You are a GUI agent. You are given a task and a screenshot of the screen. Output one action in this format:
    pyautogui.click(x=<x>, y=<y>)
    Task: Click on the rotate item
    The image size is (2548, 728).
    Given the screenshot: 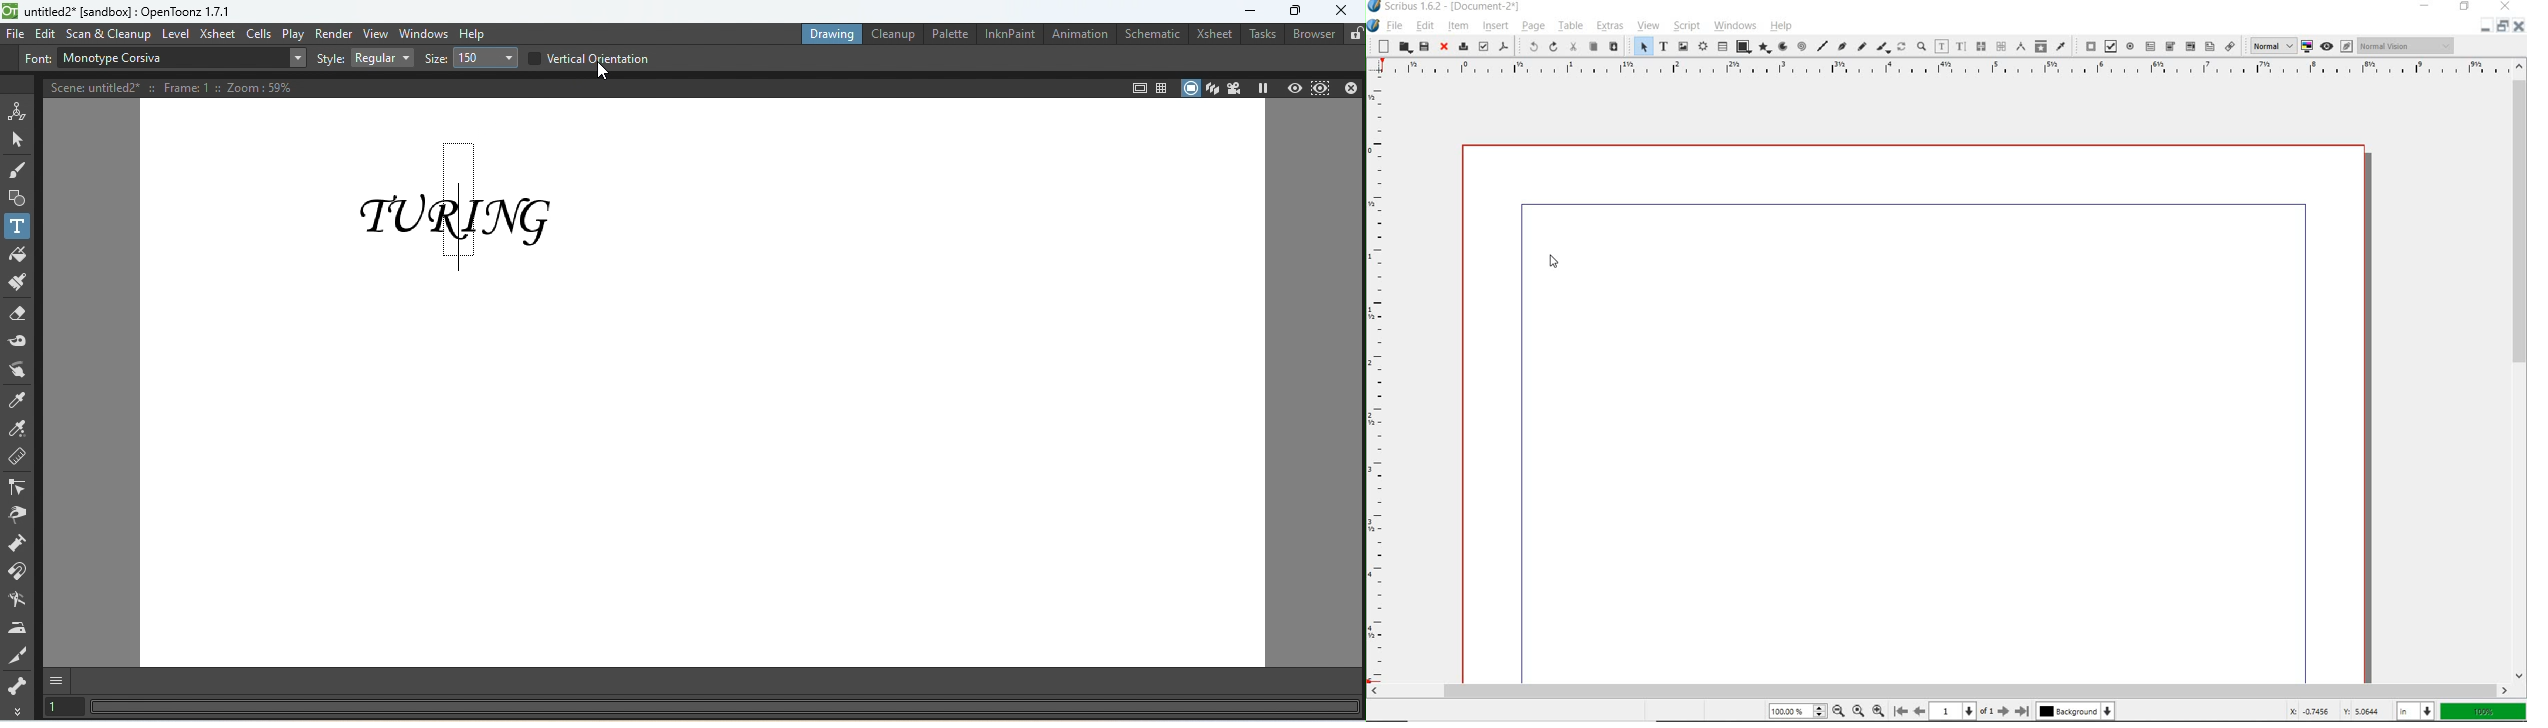 What is the action you would take?
    pyautogui.click(x=1901, y=46)
    